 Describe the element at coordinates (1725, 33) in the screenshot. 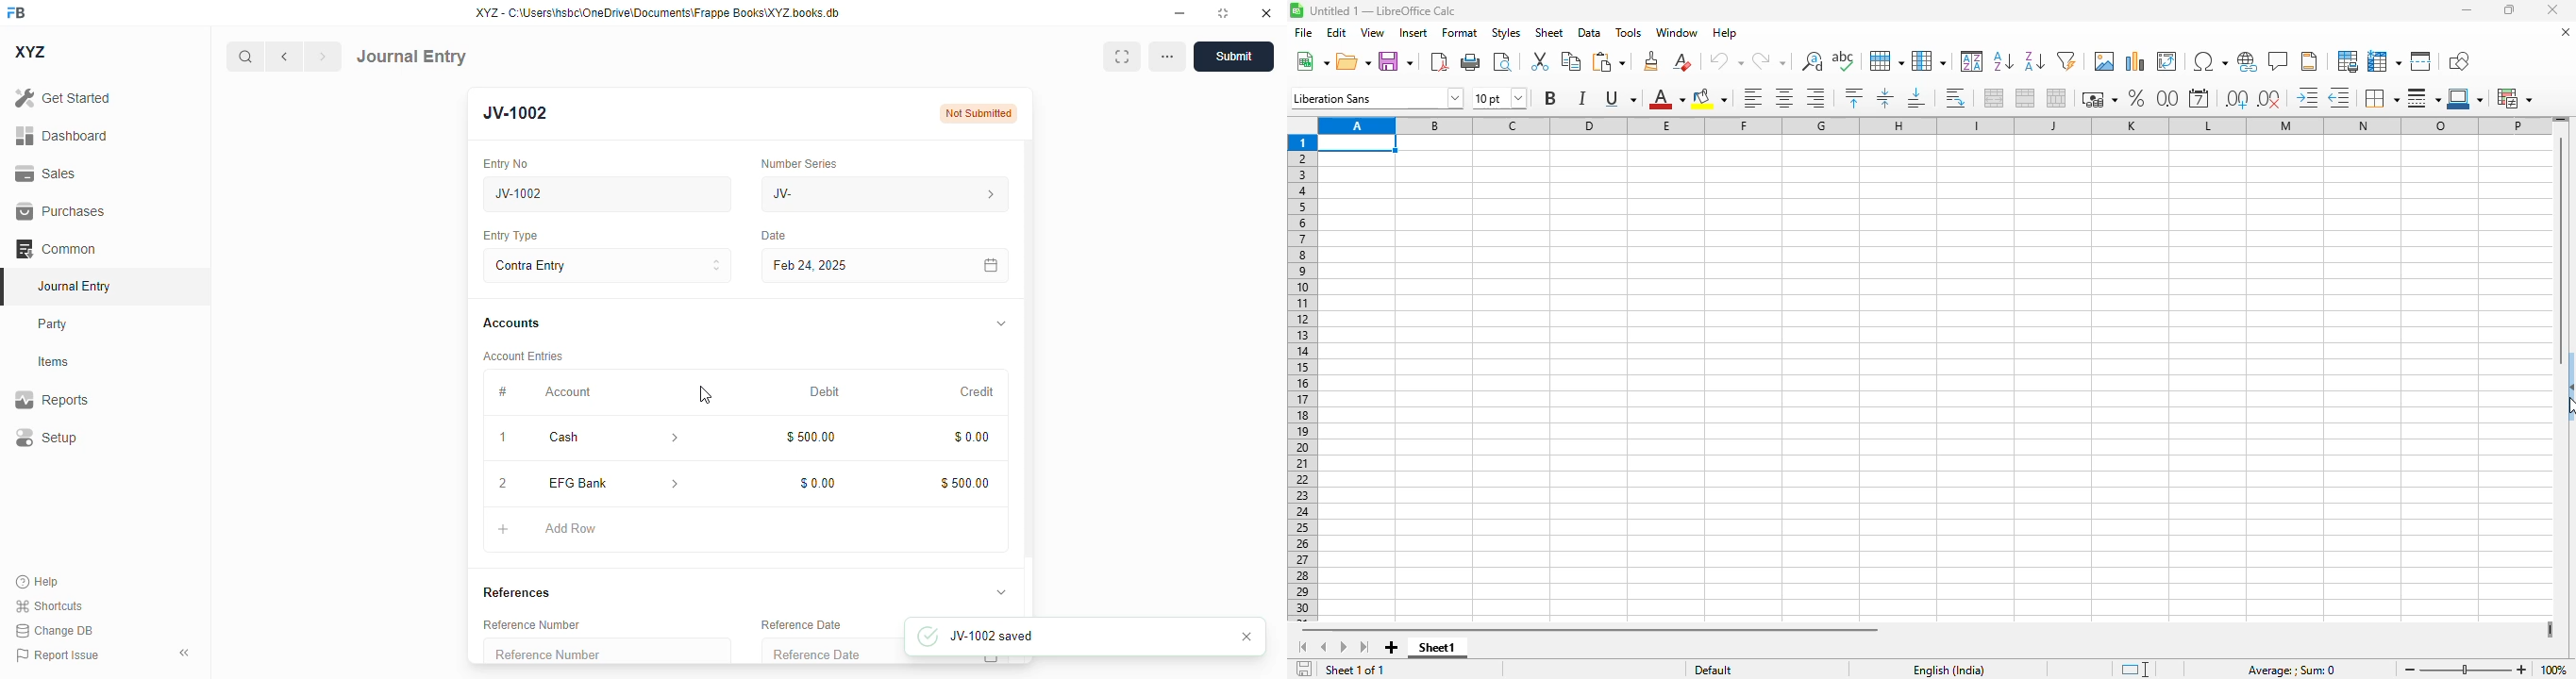

I see `help` at that location.